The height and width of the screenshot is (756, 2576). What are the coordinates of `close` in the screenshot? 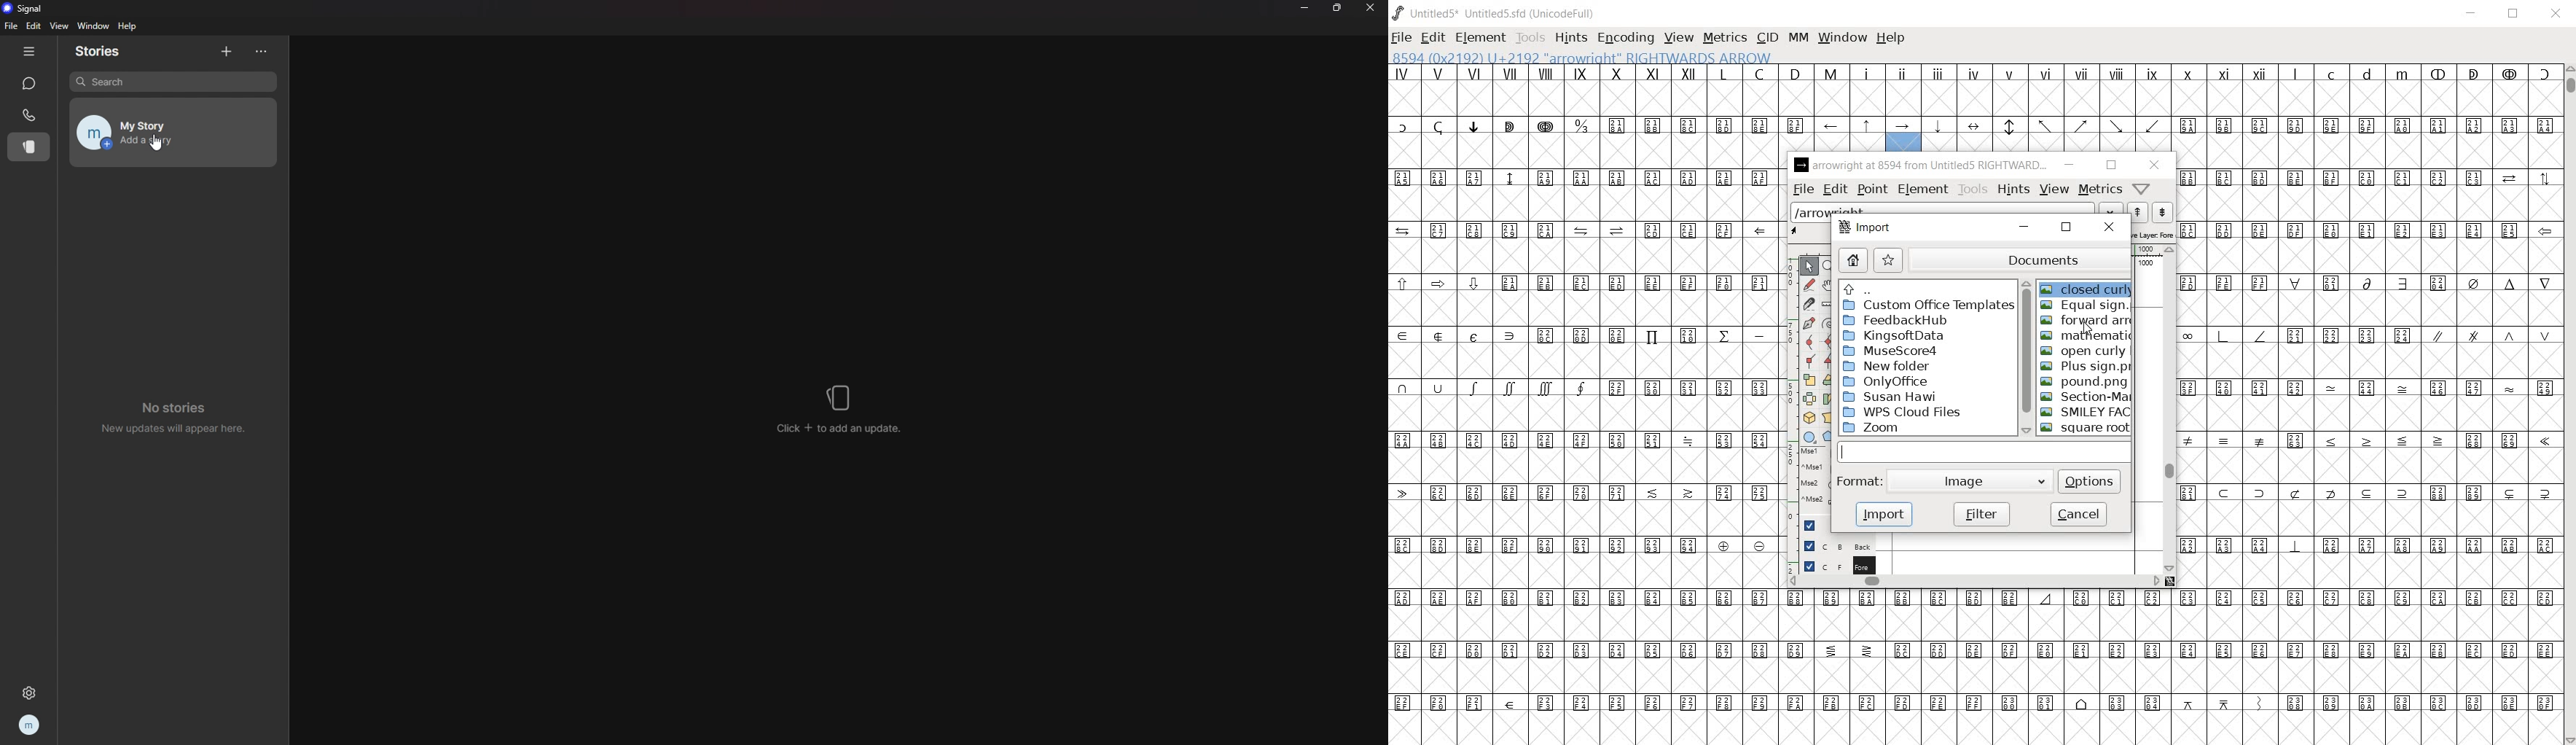 It's located at (2155, 166).